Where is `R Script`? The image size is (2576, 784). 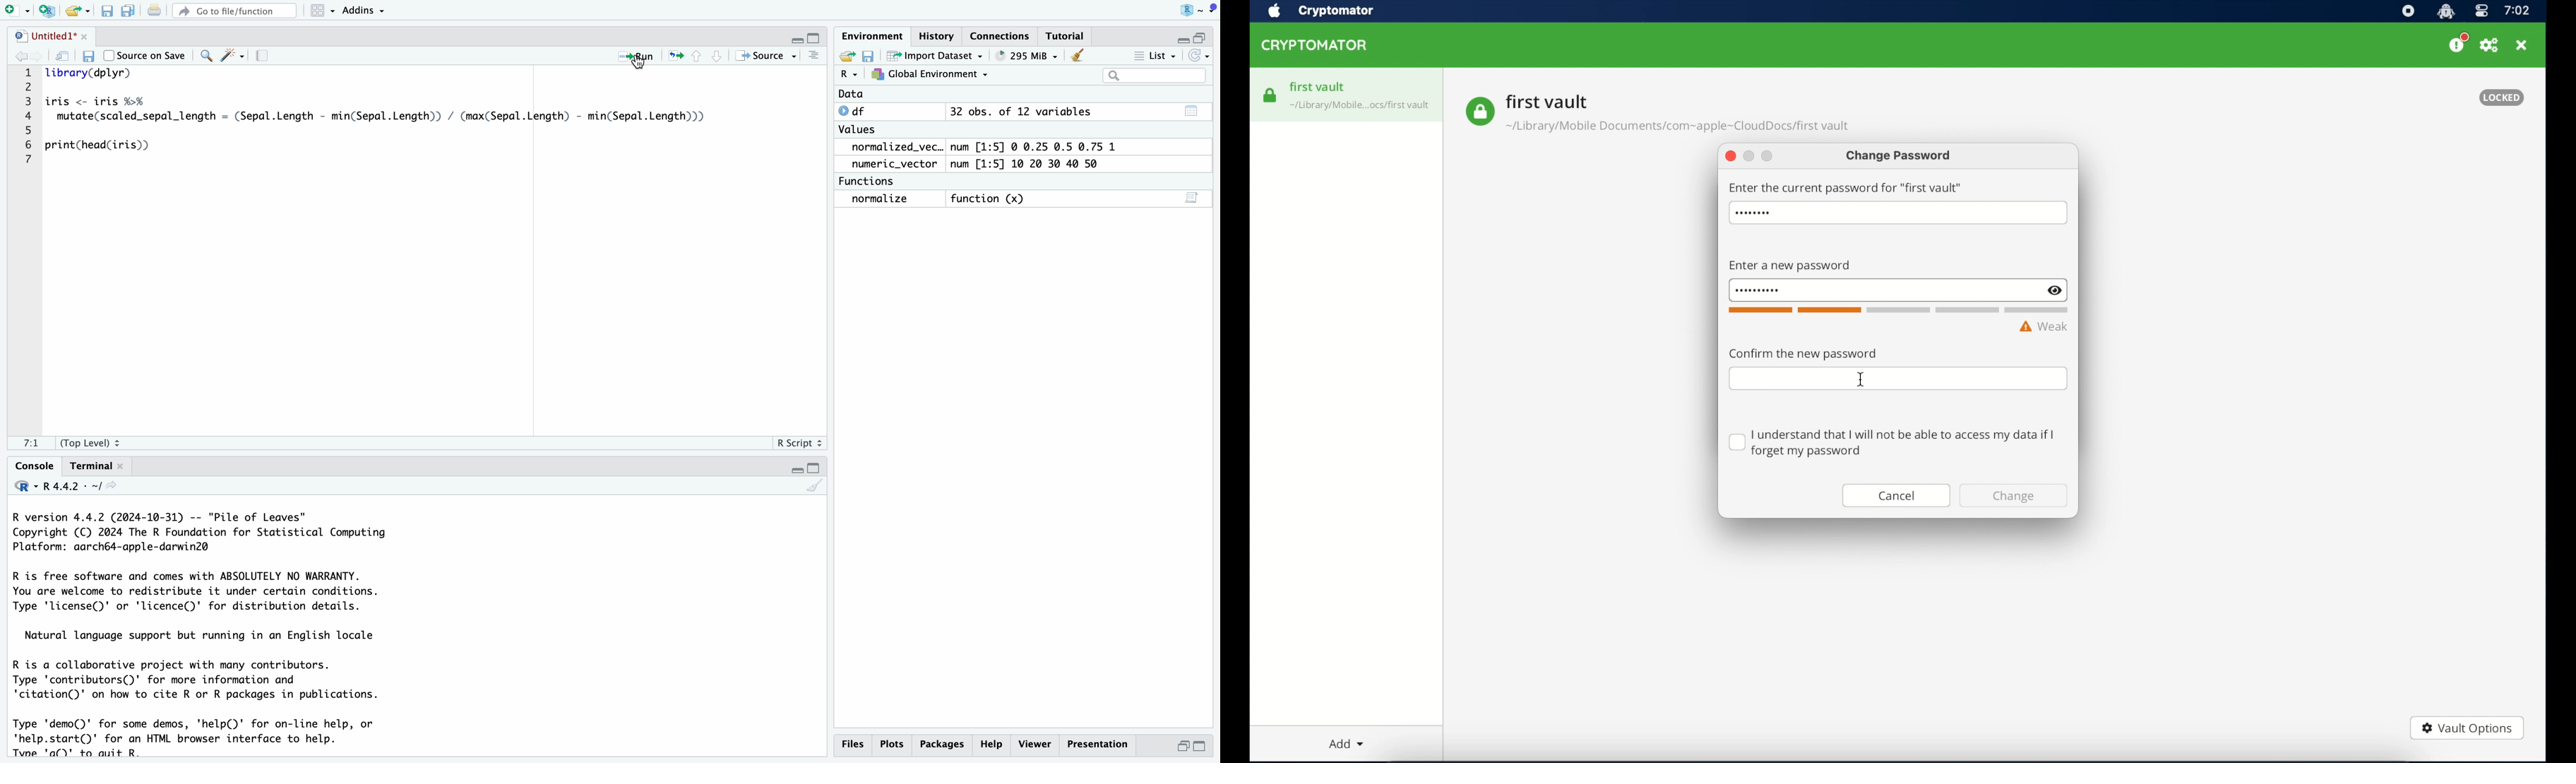
R Script is located at coordinates (799, 442).